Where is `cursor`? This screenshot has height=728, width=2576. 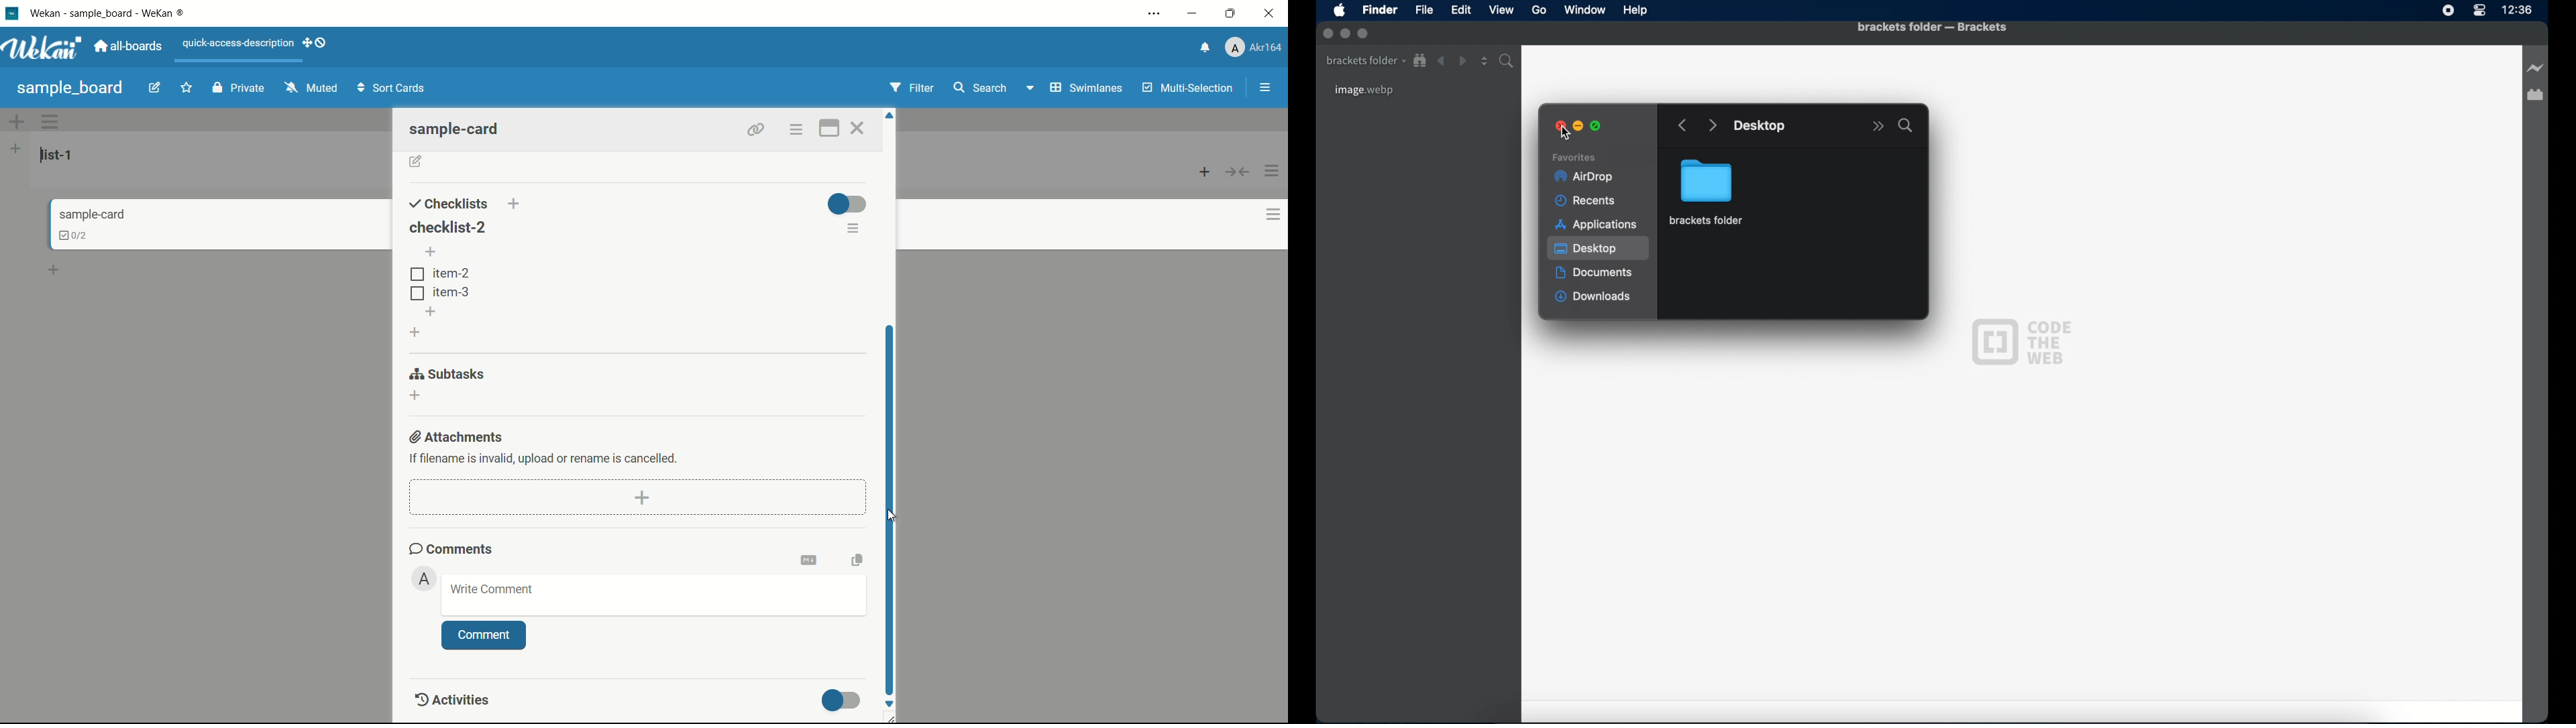 cursor is located at coordinates (889, 517).